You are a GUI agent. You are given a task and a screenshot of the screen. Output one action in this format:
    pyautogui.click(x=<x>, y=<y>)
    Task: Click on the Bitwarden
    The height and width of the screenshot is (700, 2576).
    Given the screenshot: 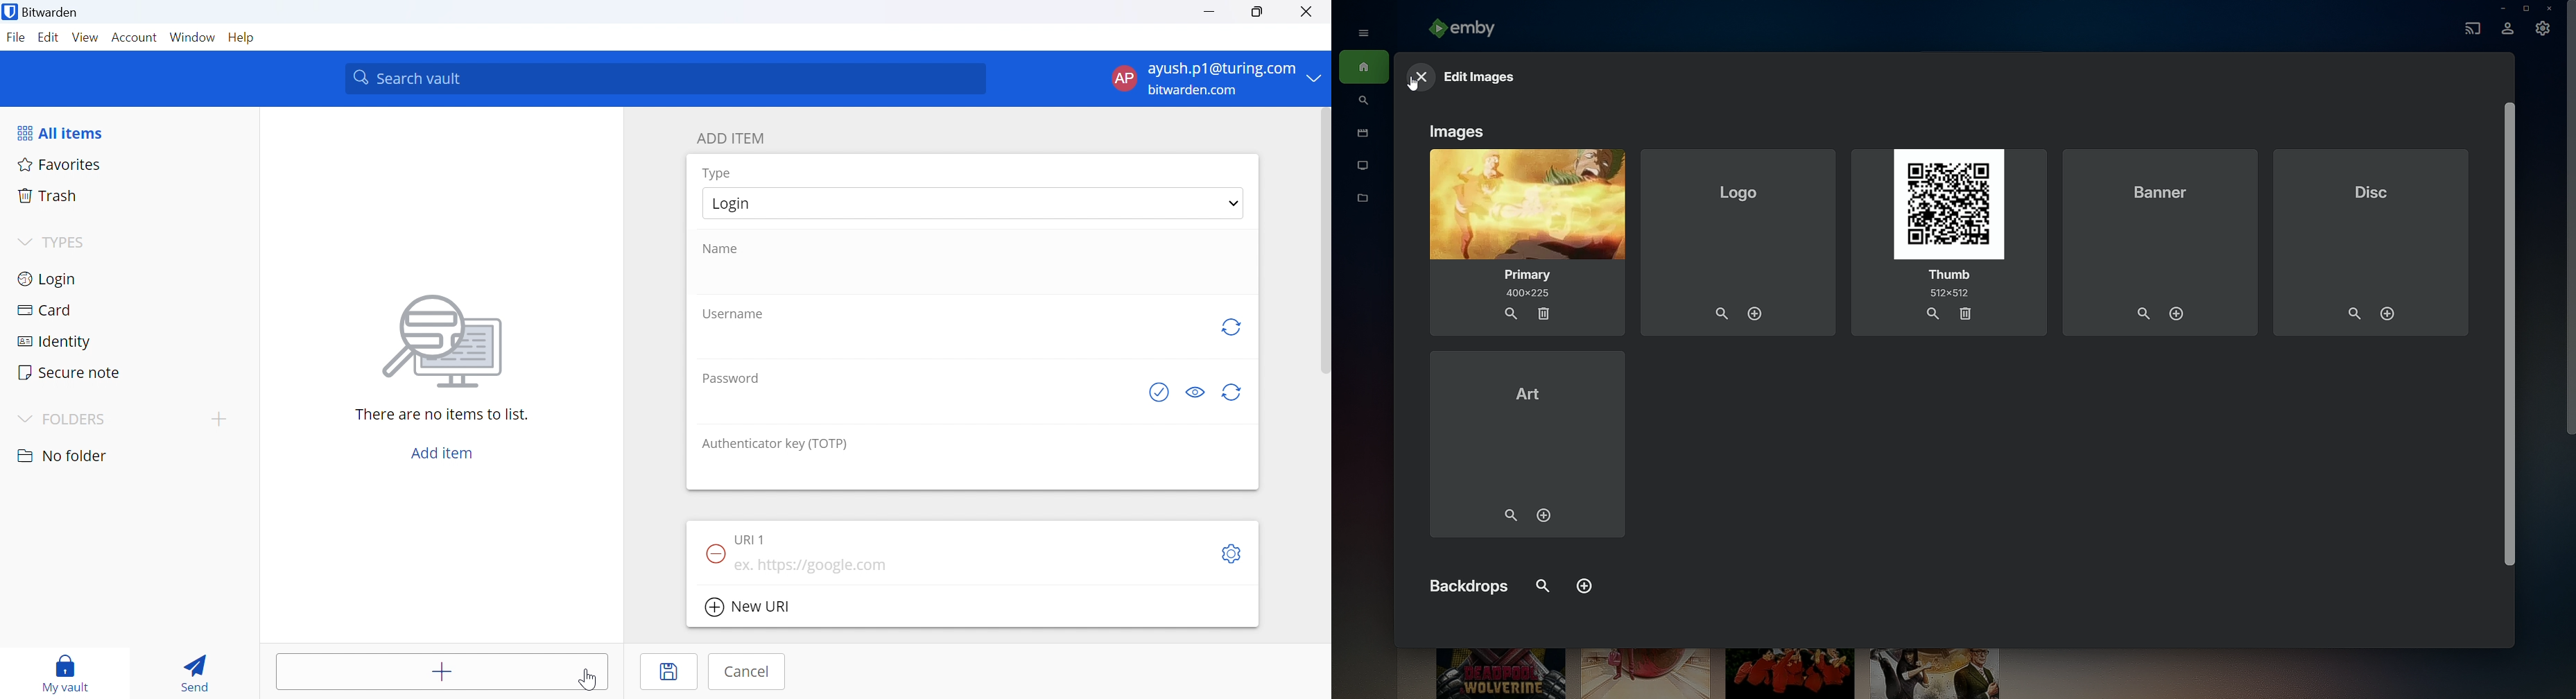 What is the action you would take?
    pyautogui.click(x=44, y=15)
    